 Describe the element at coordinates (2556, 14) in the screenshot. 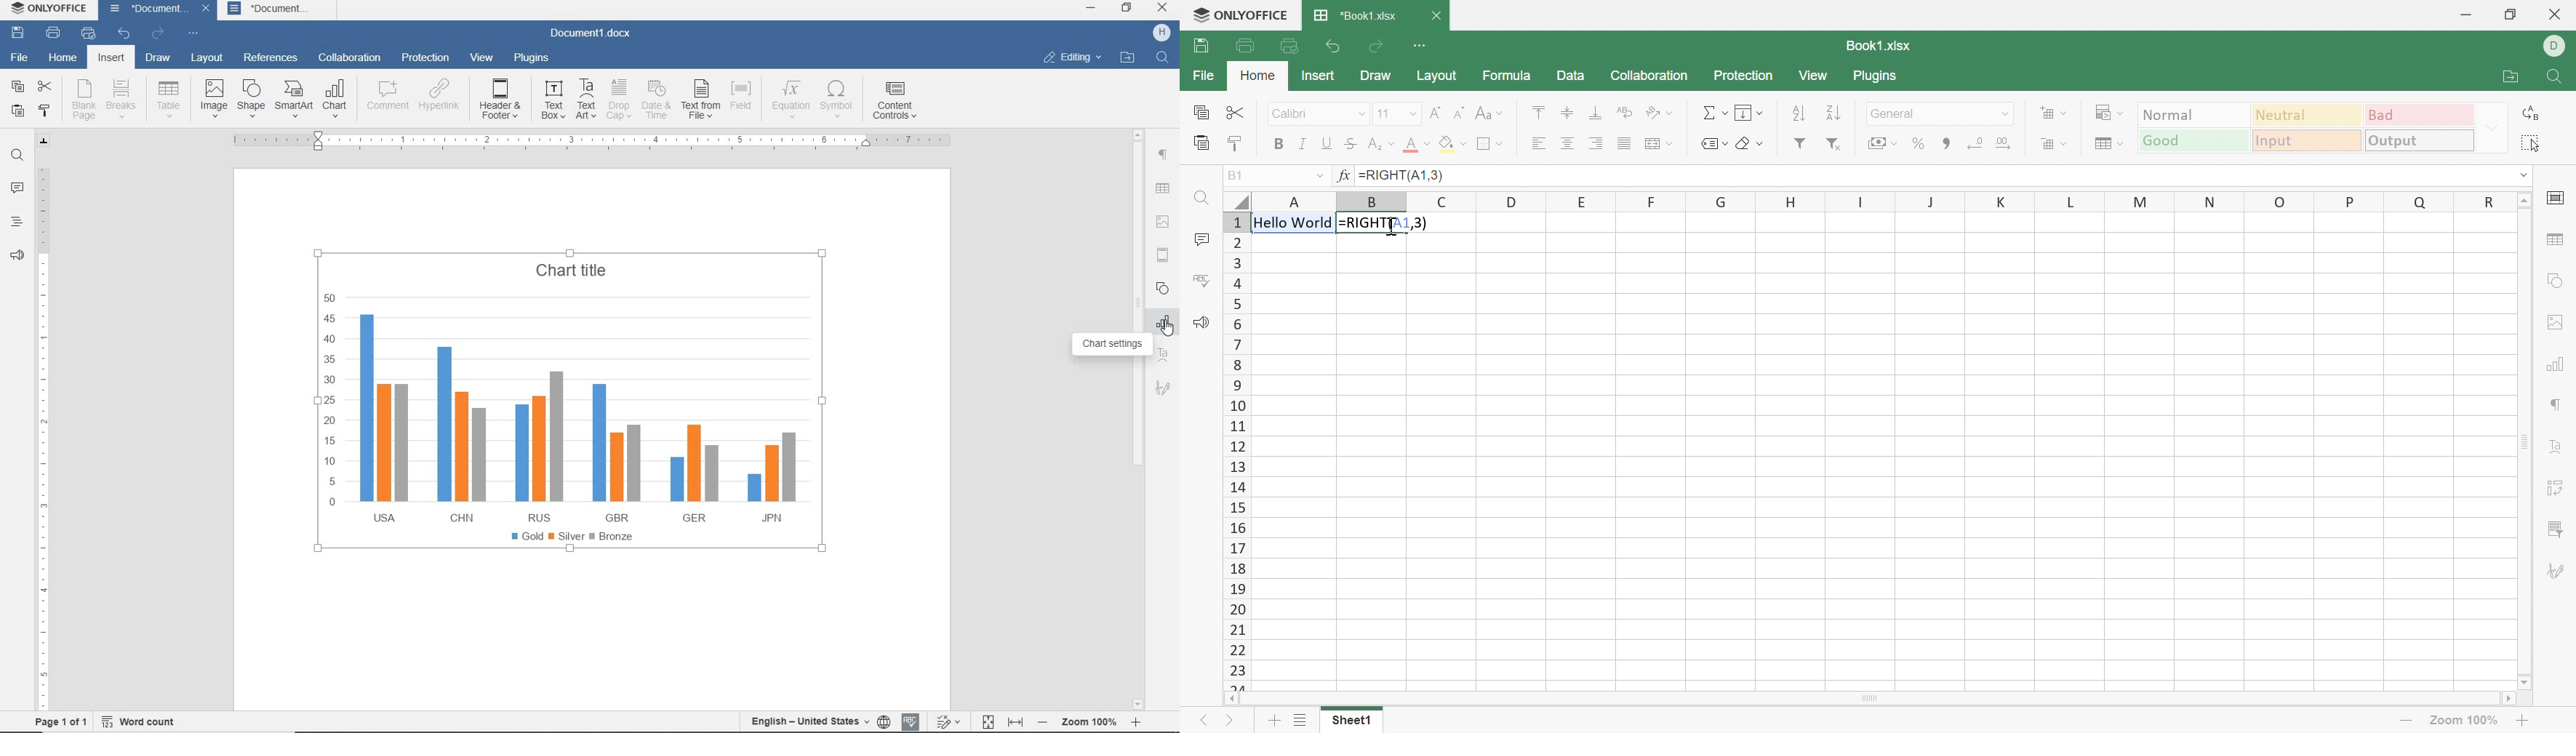

I see `Close` at that location.